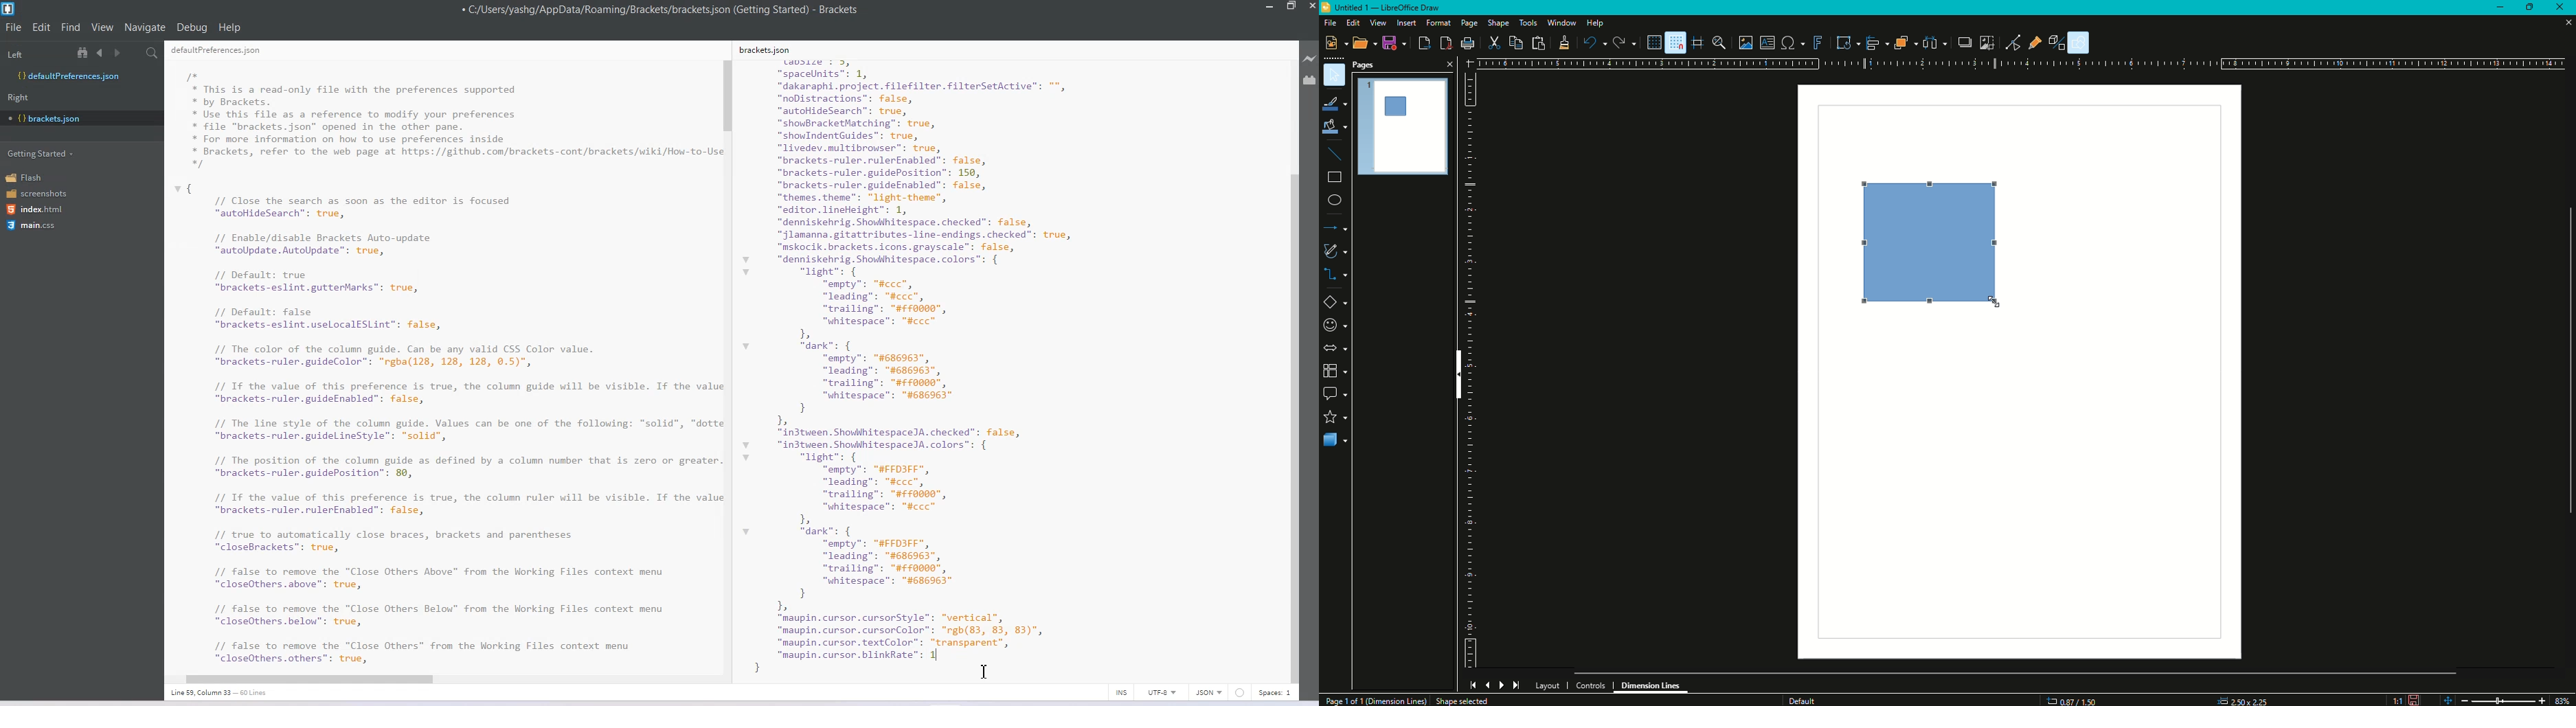  I want to click on Insert, so click(1405, 23).